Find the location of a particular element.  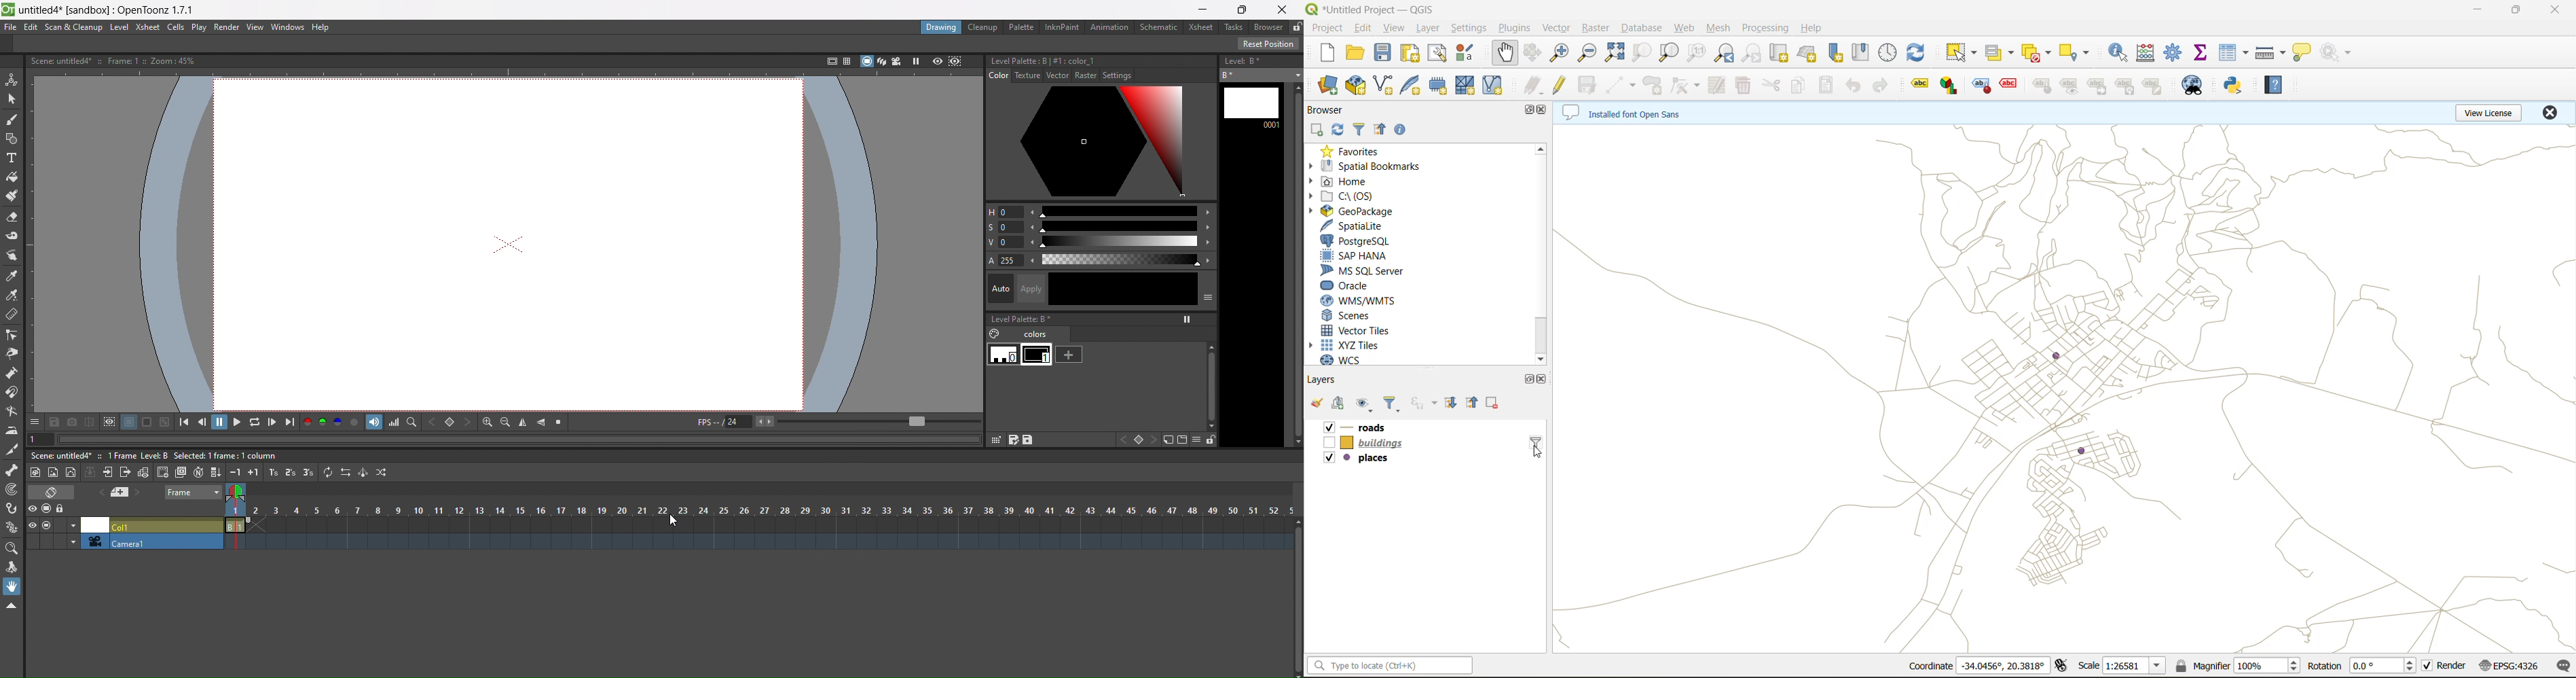

last frame is located at coordinates (290, 422).